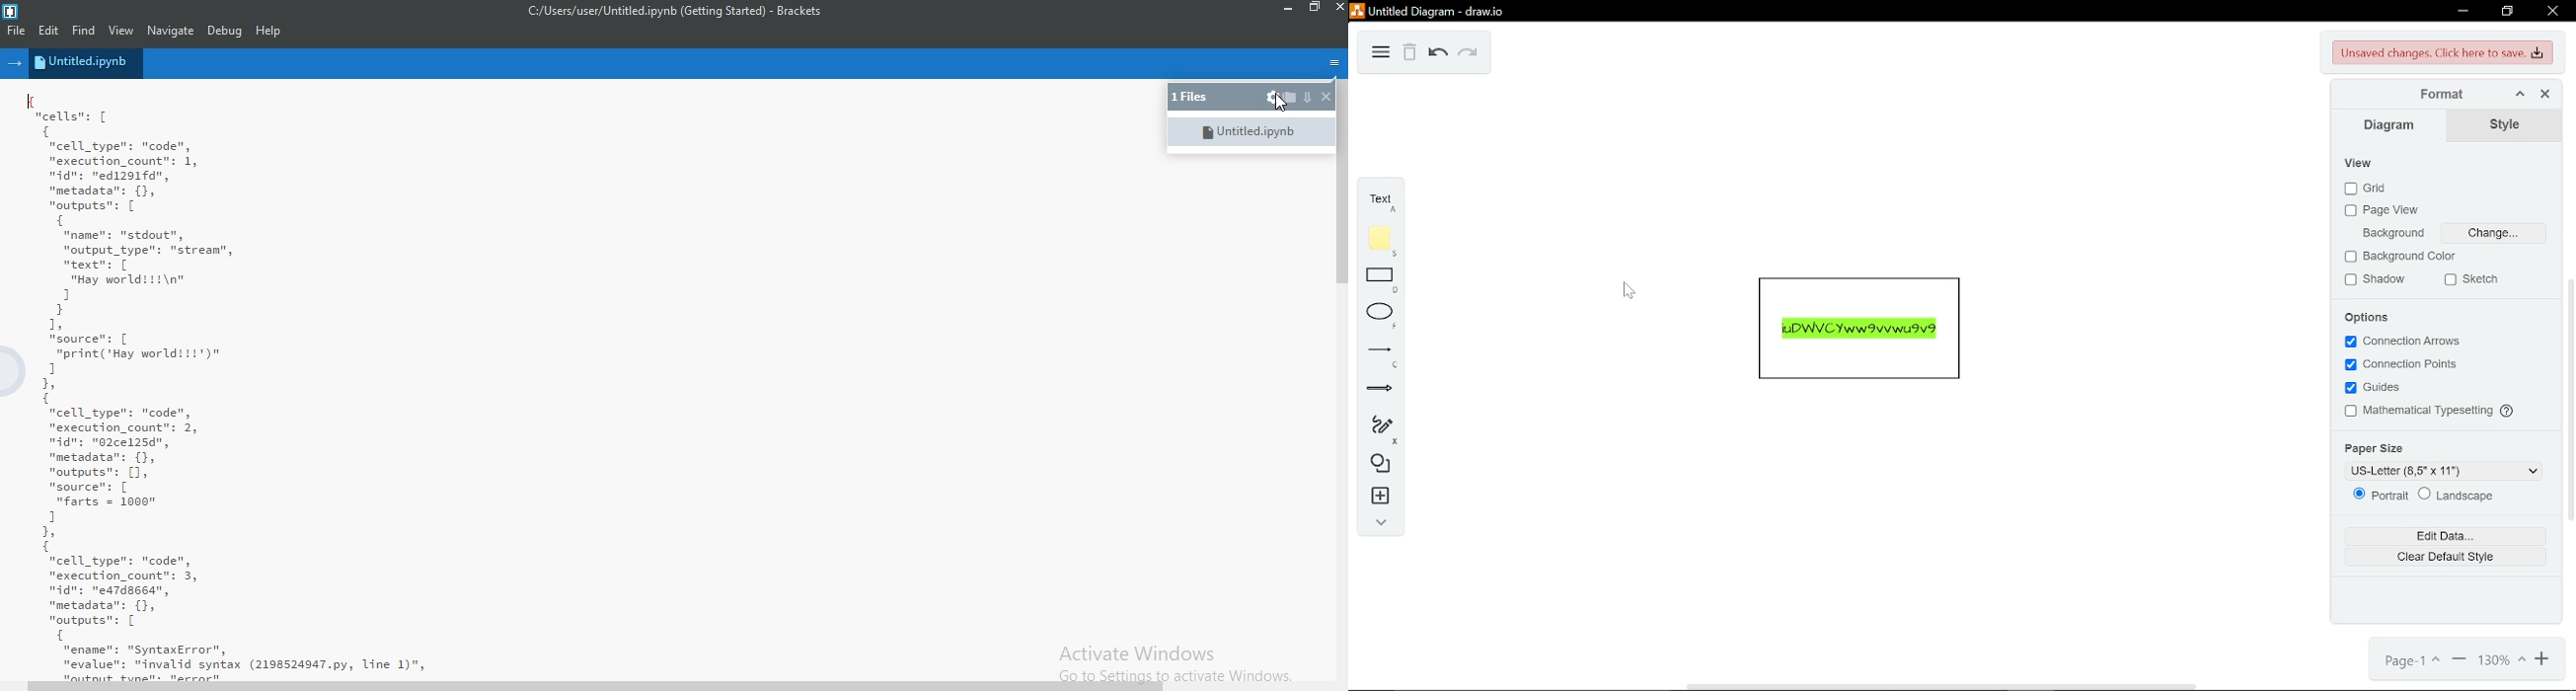 Image resolution: width=2576 pixels, height=700 pixels. What do you see at coordinates (52, 31) in the screenshot?
I see `Edit` at bounding box center [52, 31].